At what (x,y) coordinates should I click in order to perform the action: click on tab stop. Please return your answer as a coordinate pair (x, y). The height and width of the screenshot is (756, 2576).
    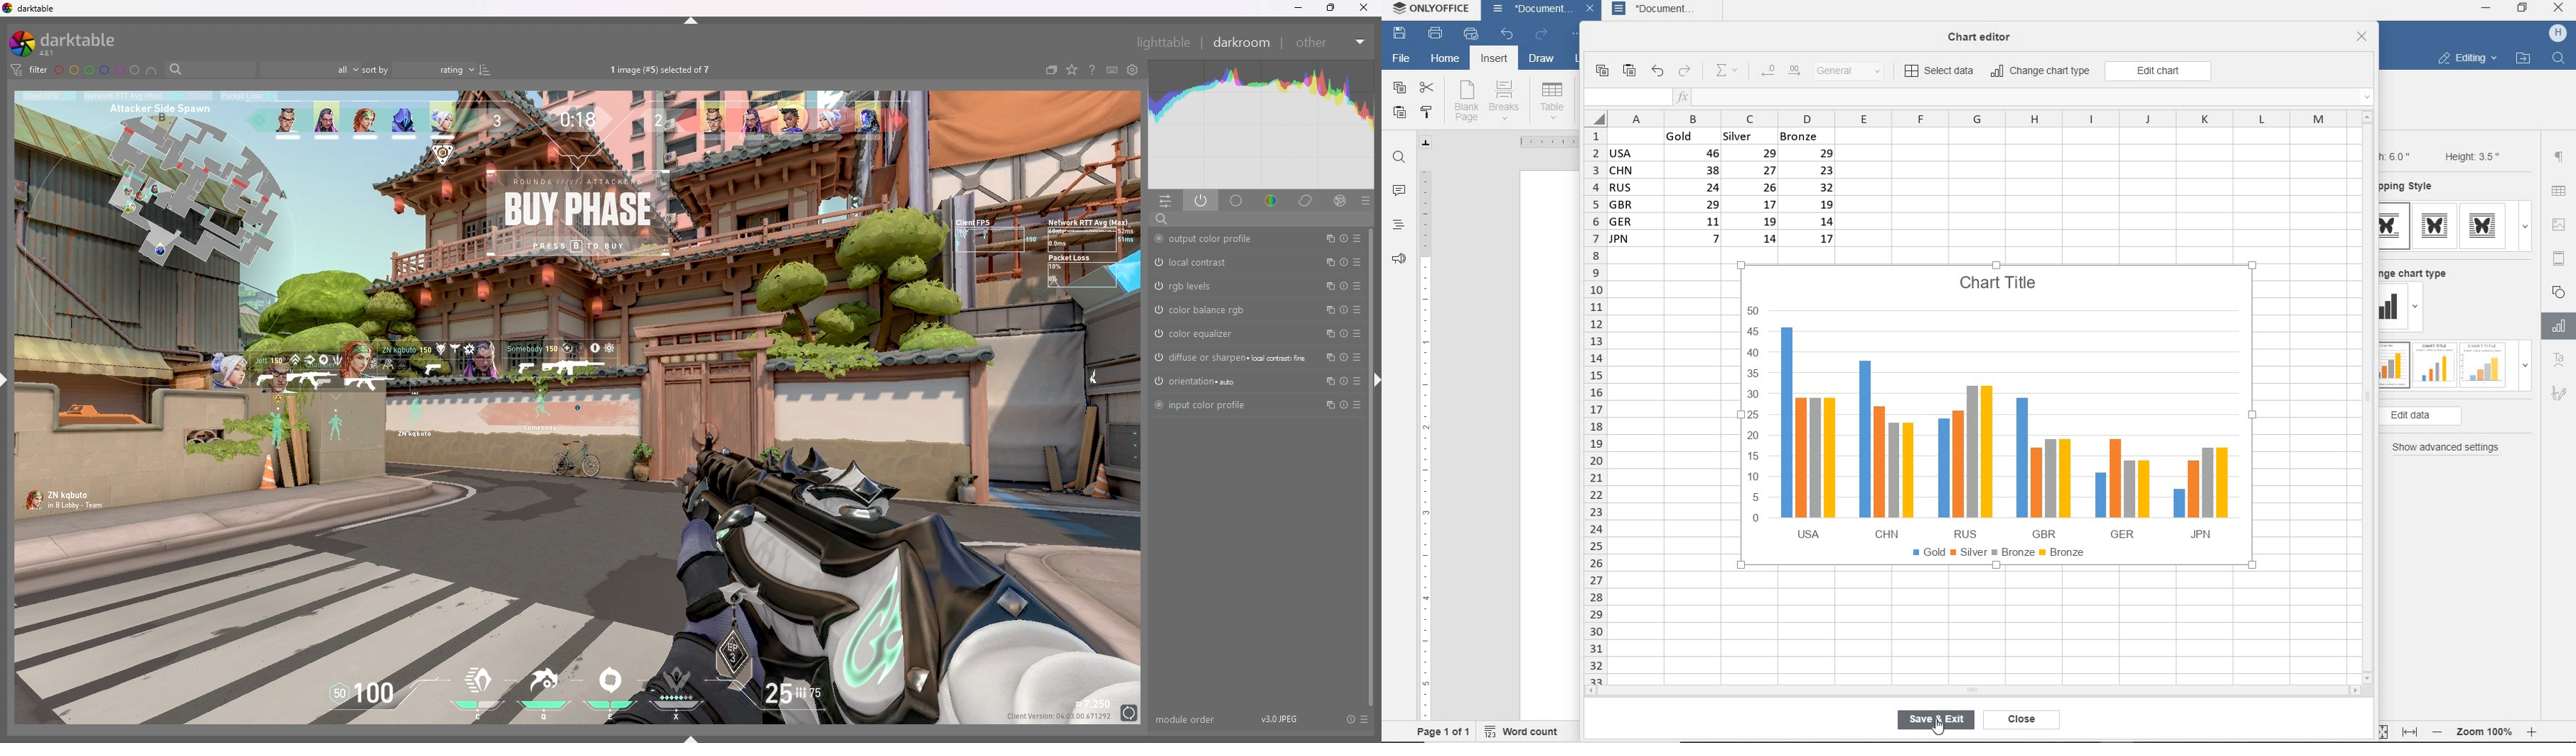
    Looking at the image, I should click on (1426, 142).